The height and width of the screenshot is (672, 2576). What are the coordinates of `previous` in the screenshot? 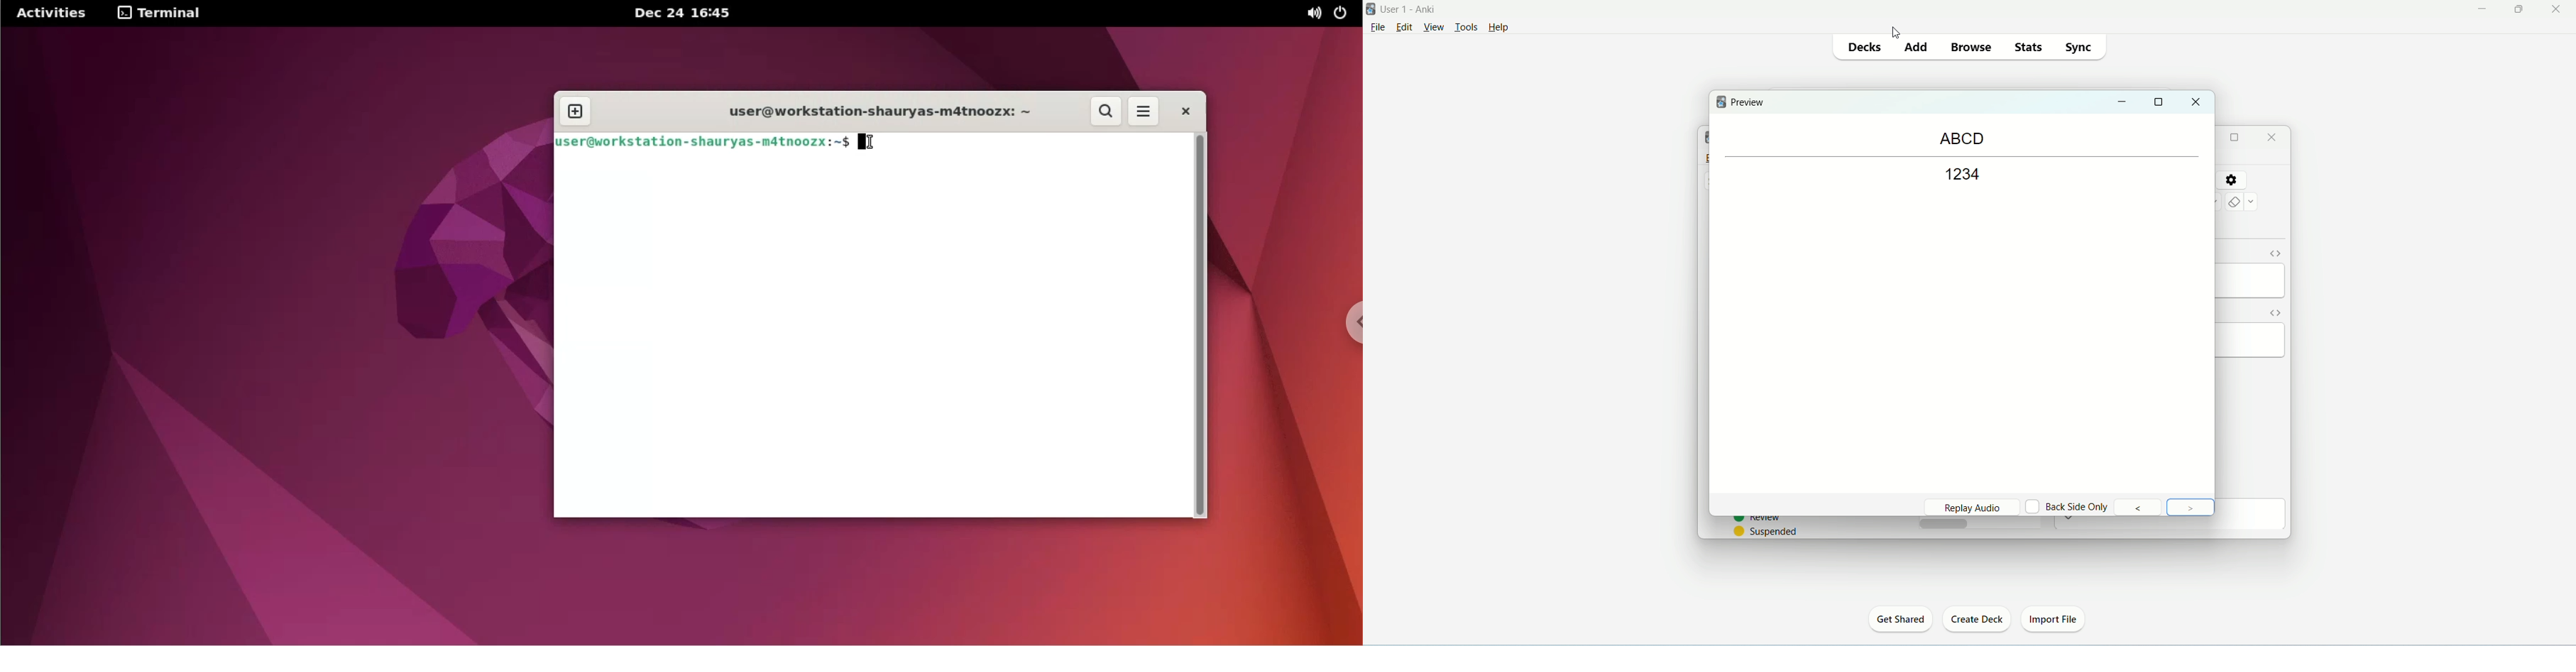 It's located at (2139, 506).